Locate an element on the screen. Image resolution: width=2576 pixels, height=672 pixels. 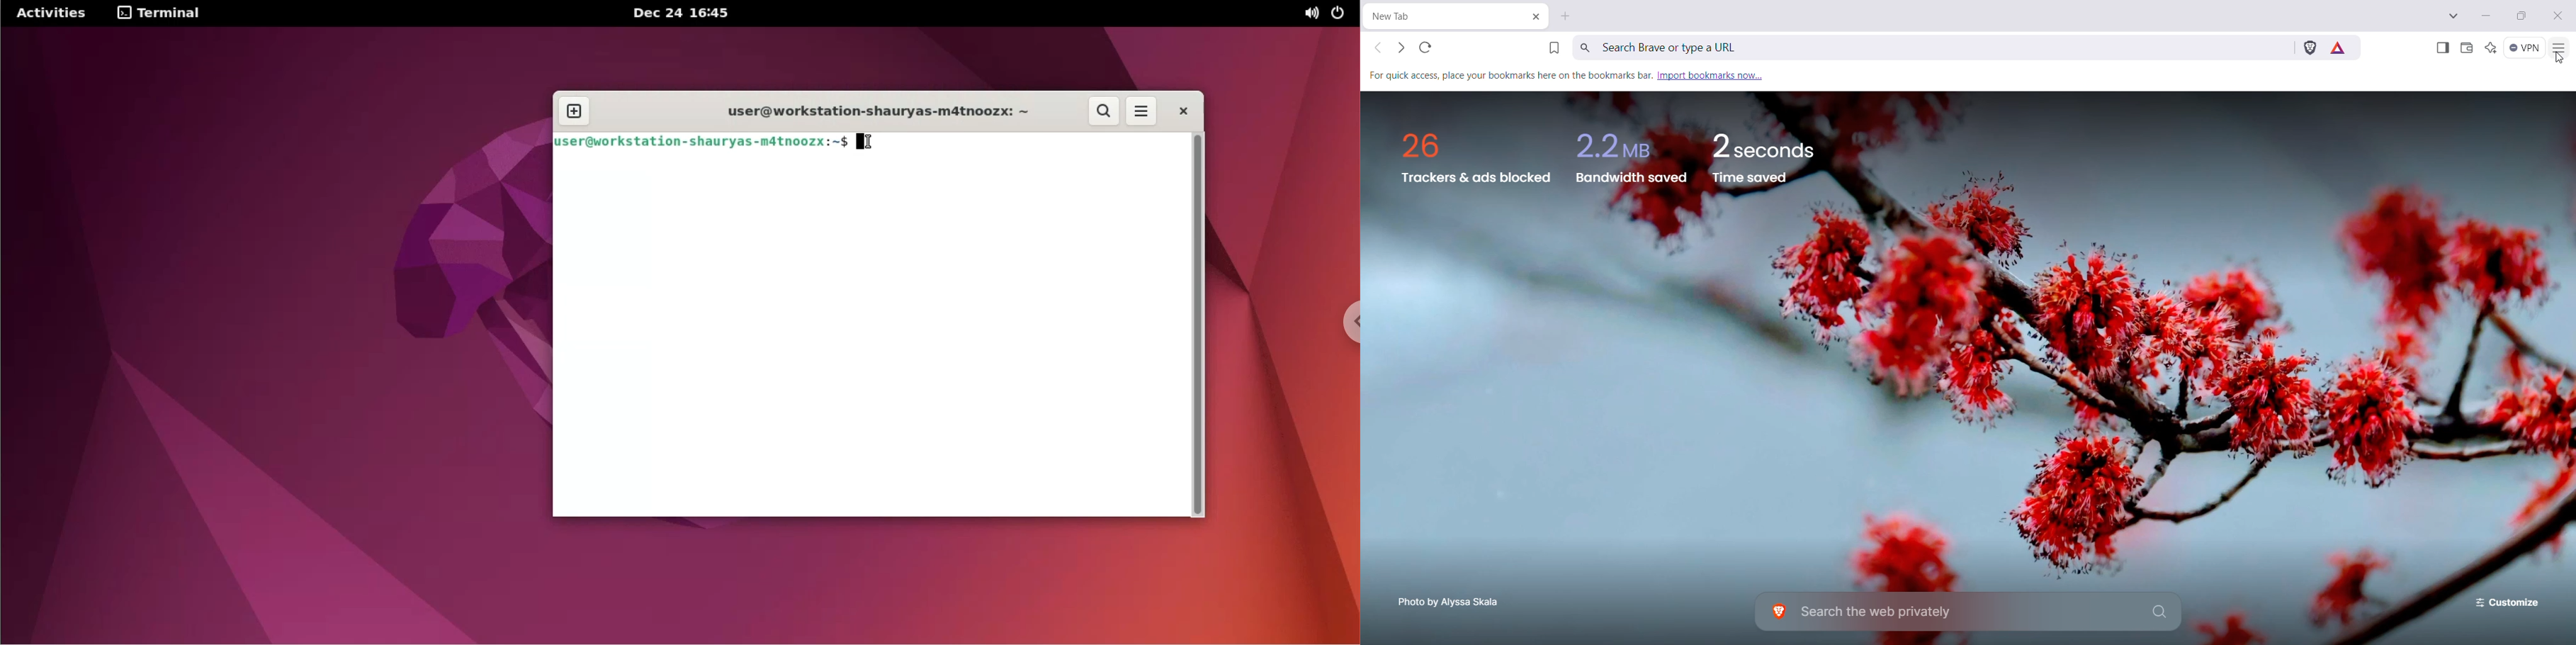
cursor is located at coordinates (2558, 60).